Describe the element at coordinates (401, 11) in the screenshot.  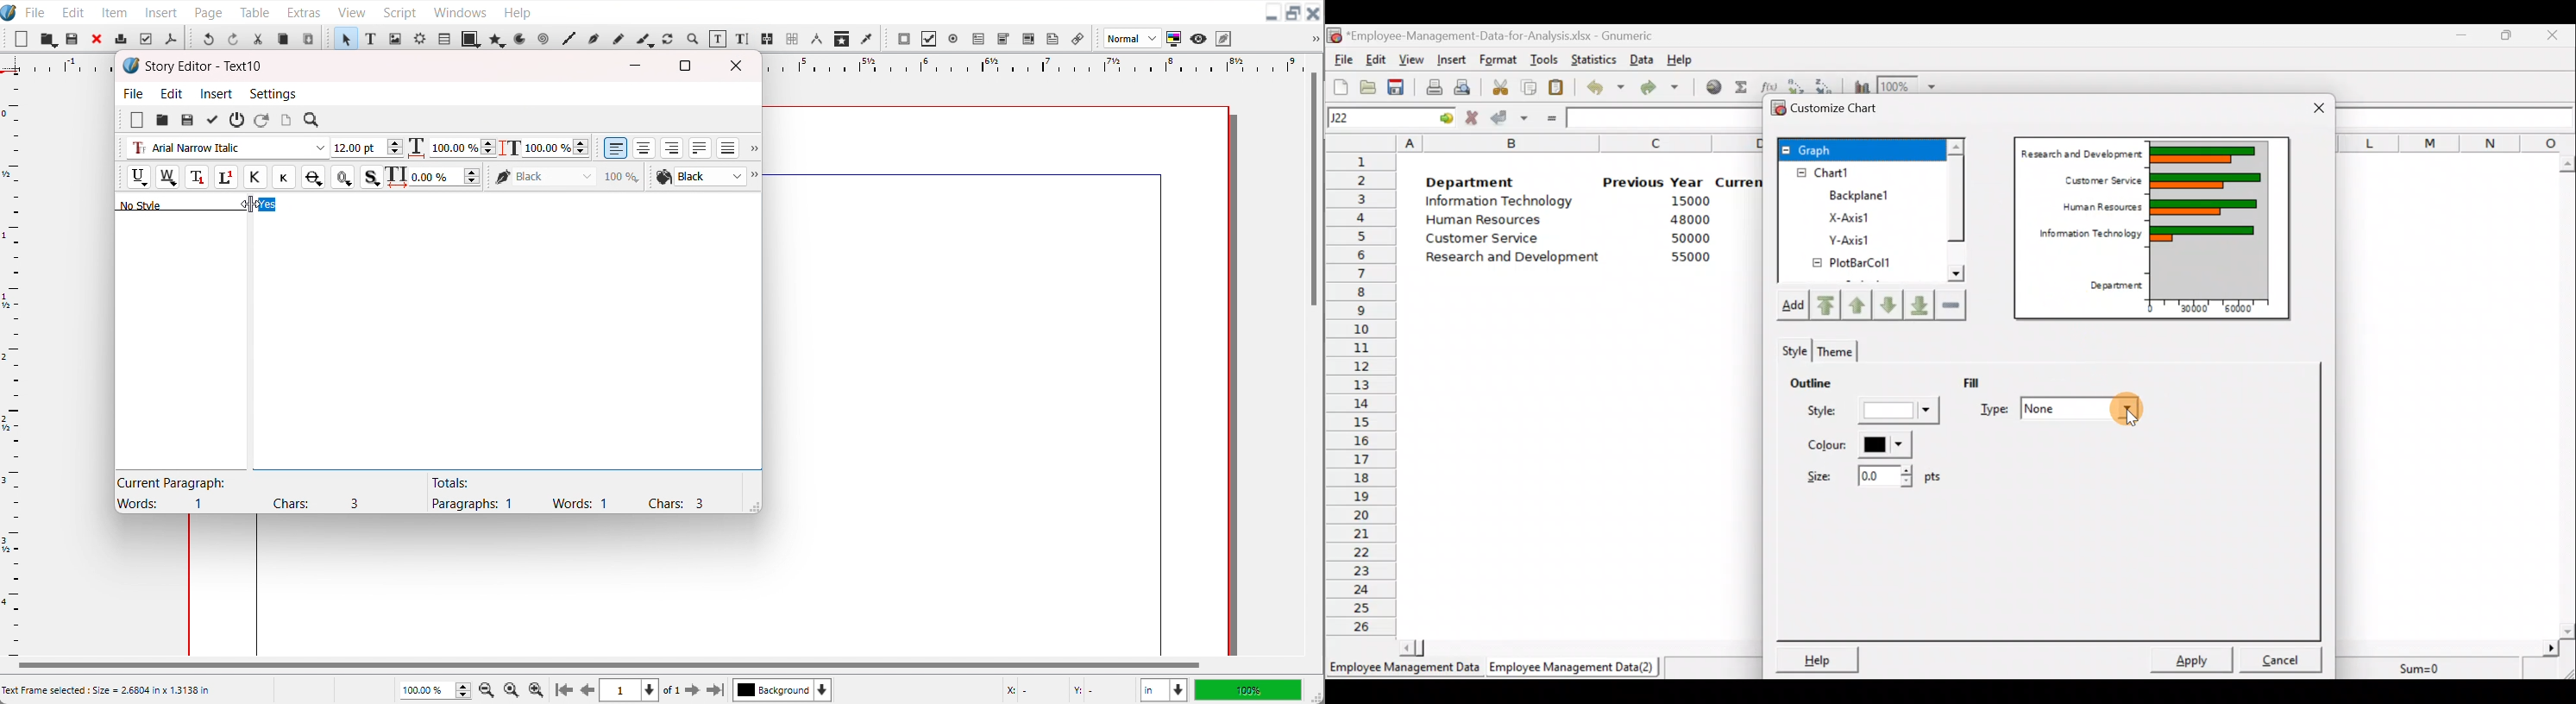
I see `Script` at that location.